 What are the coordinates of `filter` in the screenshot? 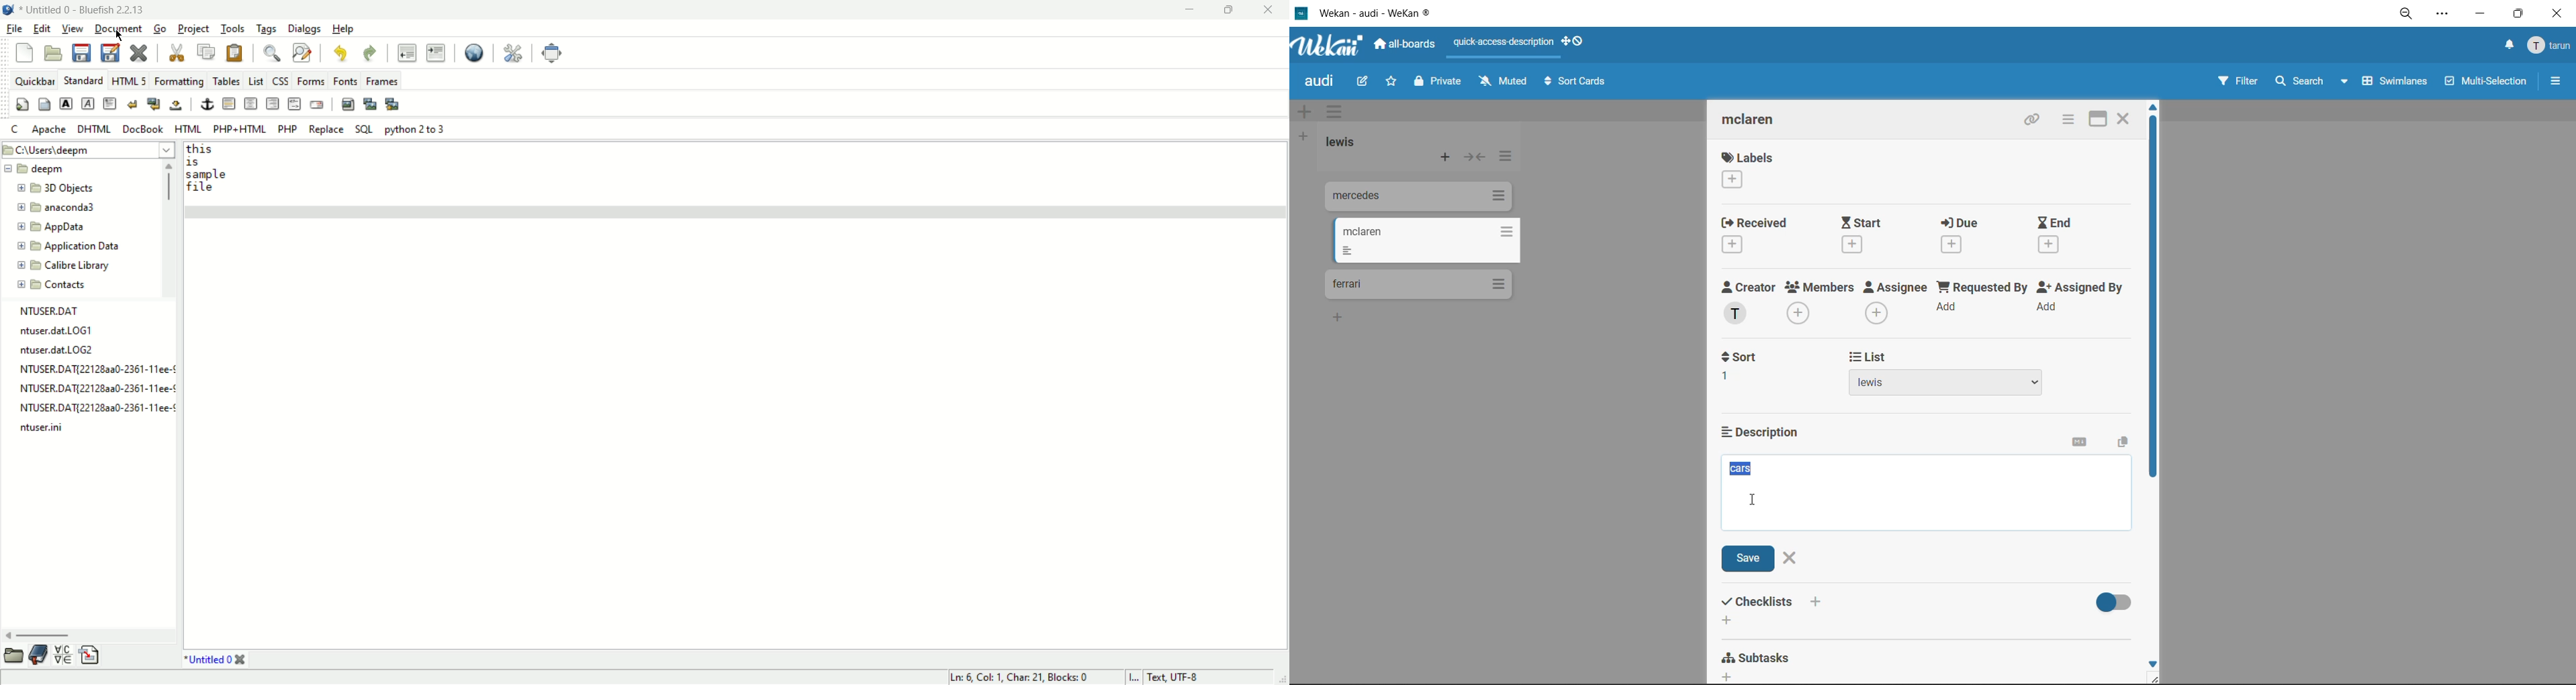 It's located at (2237, 82).